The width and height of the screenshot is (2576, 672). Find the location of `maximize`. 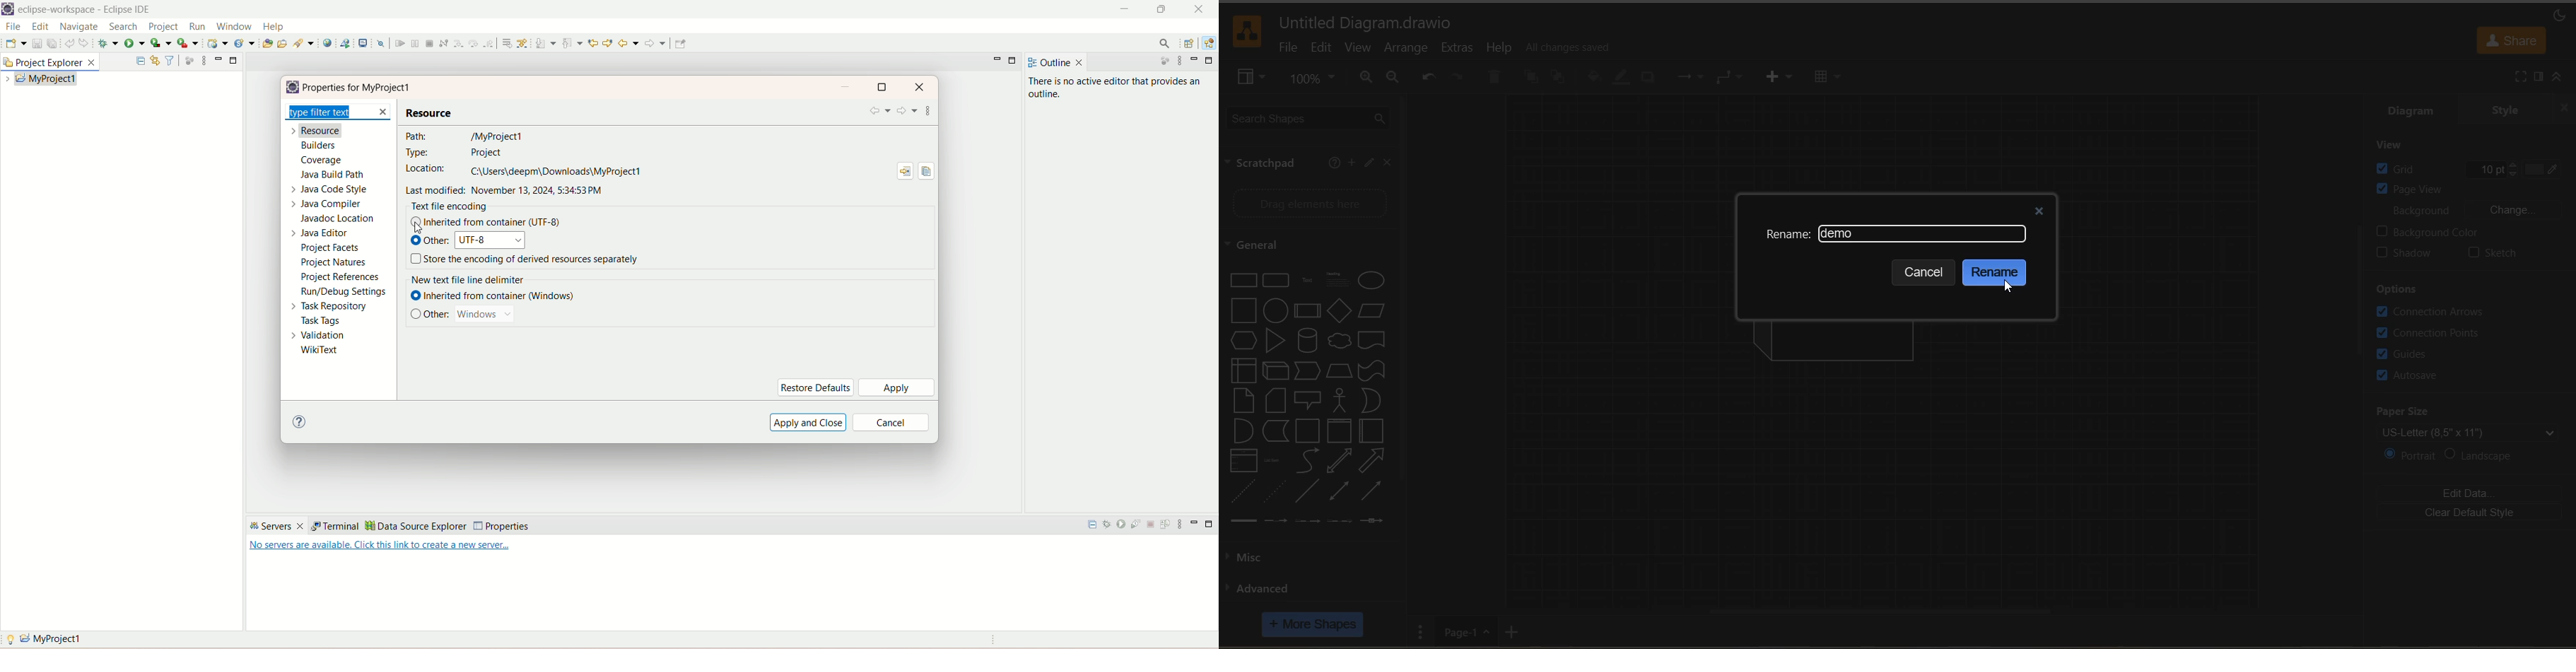

maximize is located at coordinates (1161, 10).